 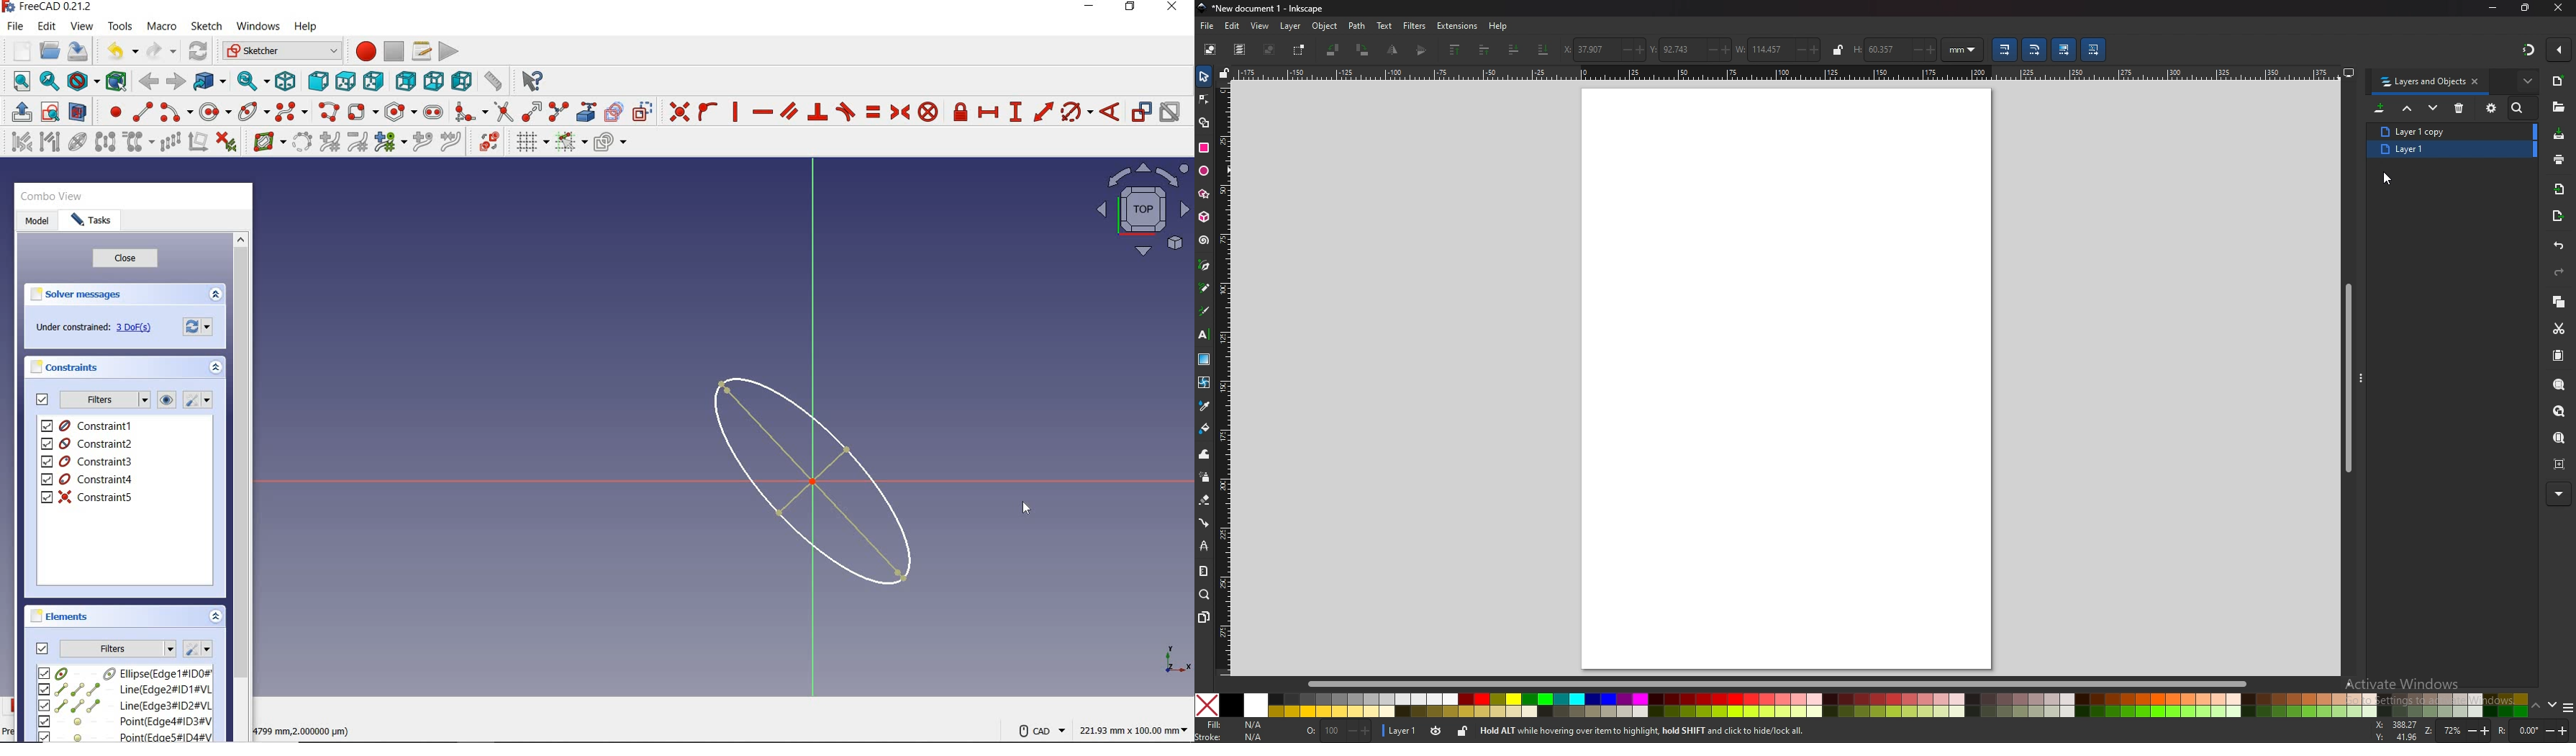 I want to click on toggle snap, so click(x=570, y=141).